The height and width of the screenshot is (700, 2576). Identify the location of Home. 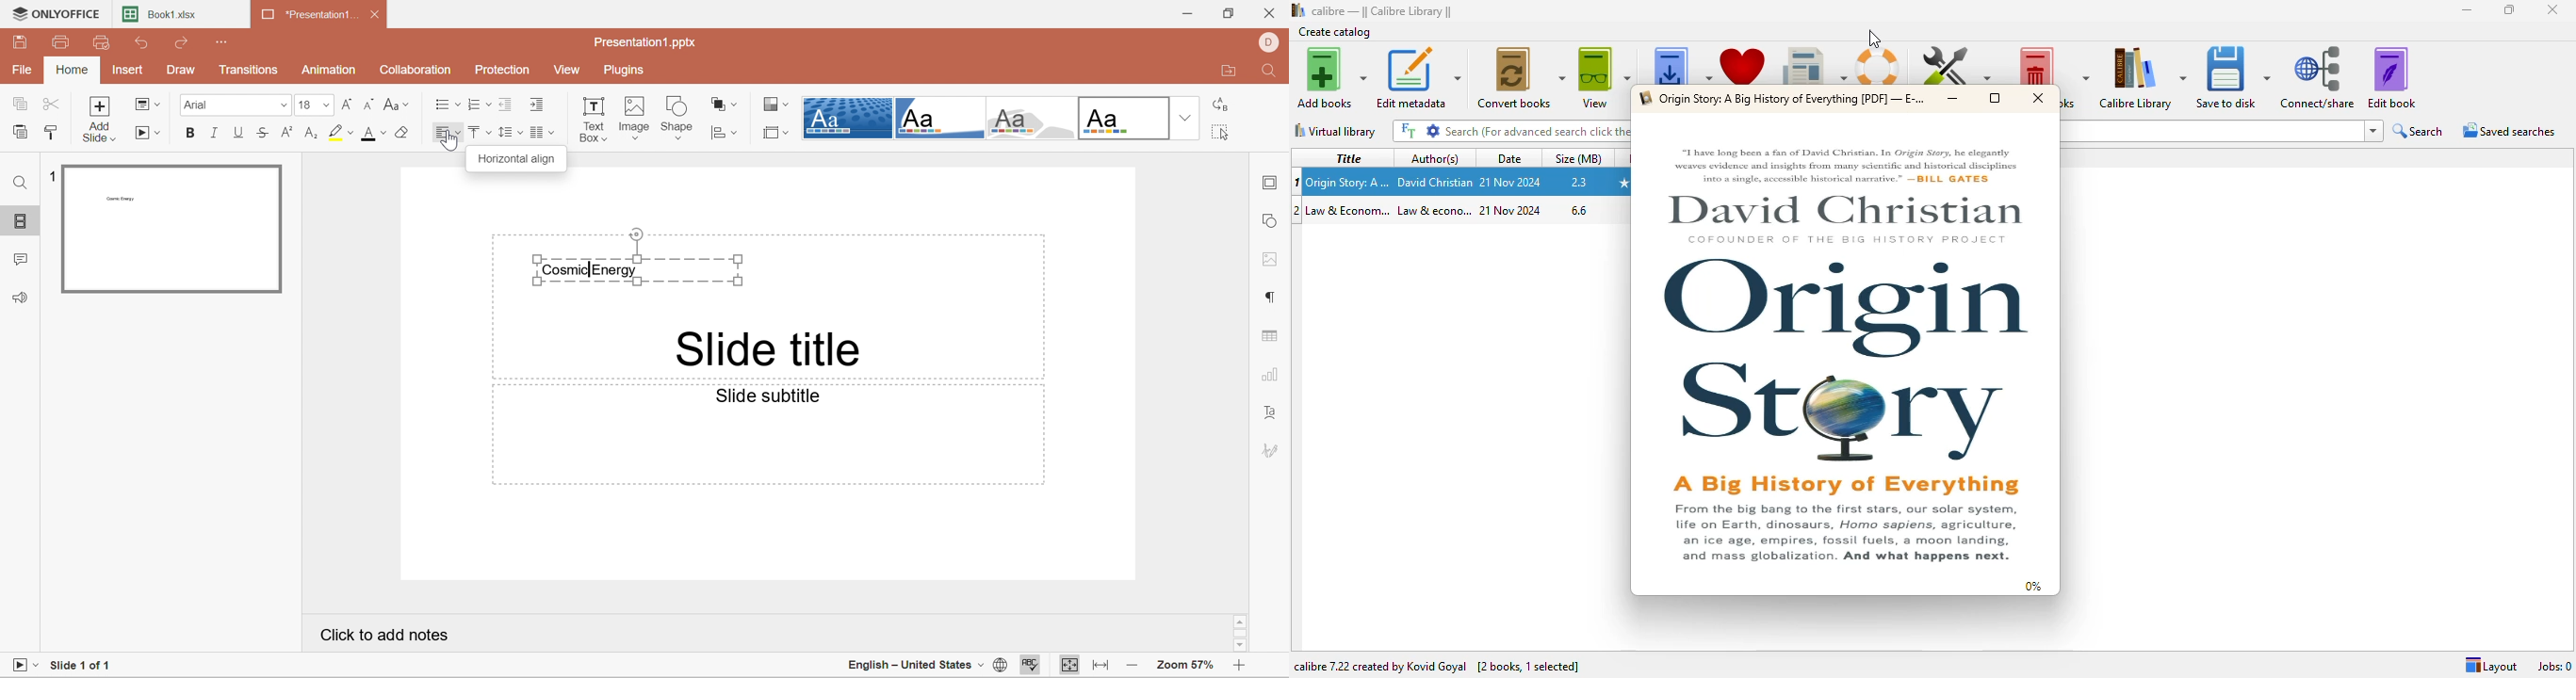
(73, 70).